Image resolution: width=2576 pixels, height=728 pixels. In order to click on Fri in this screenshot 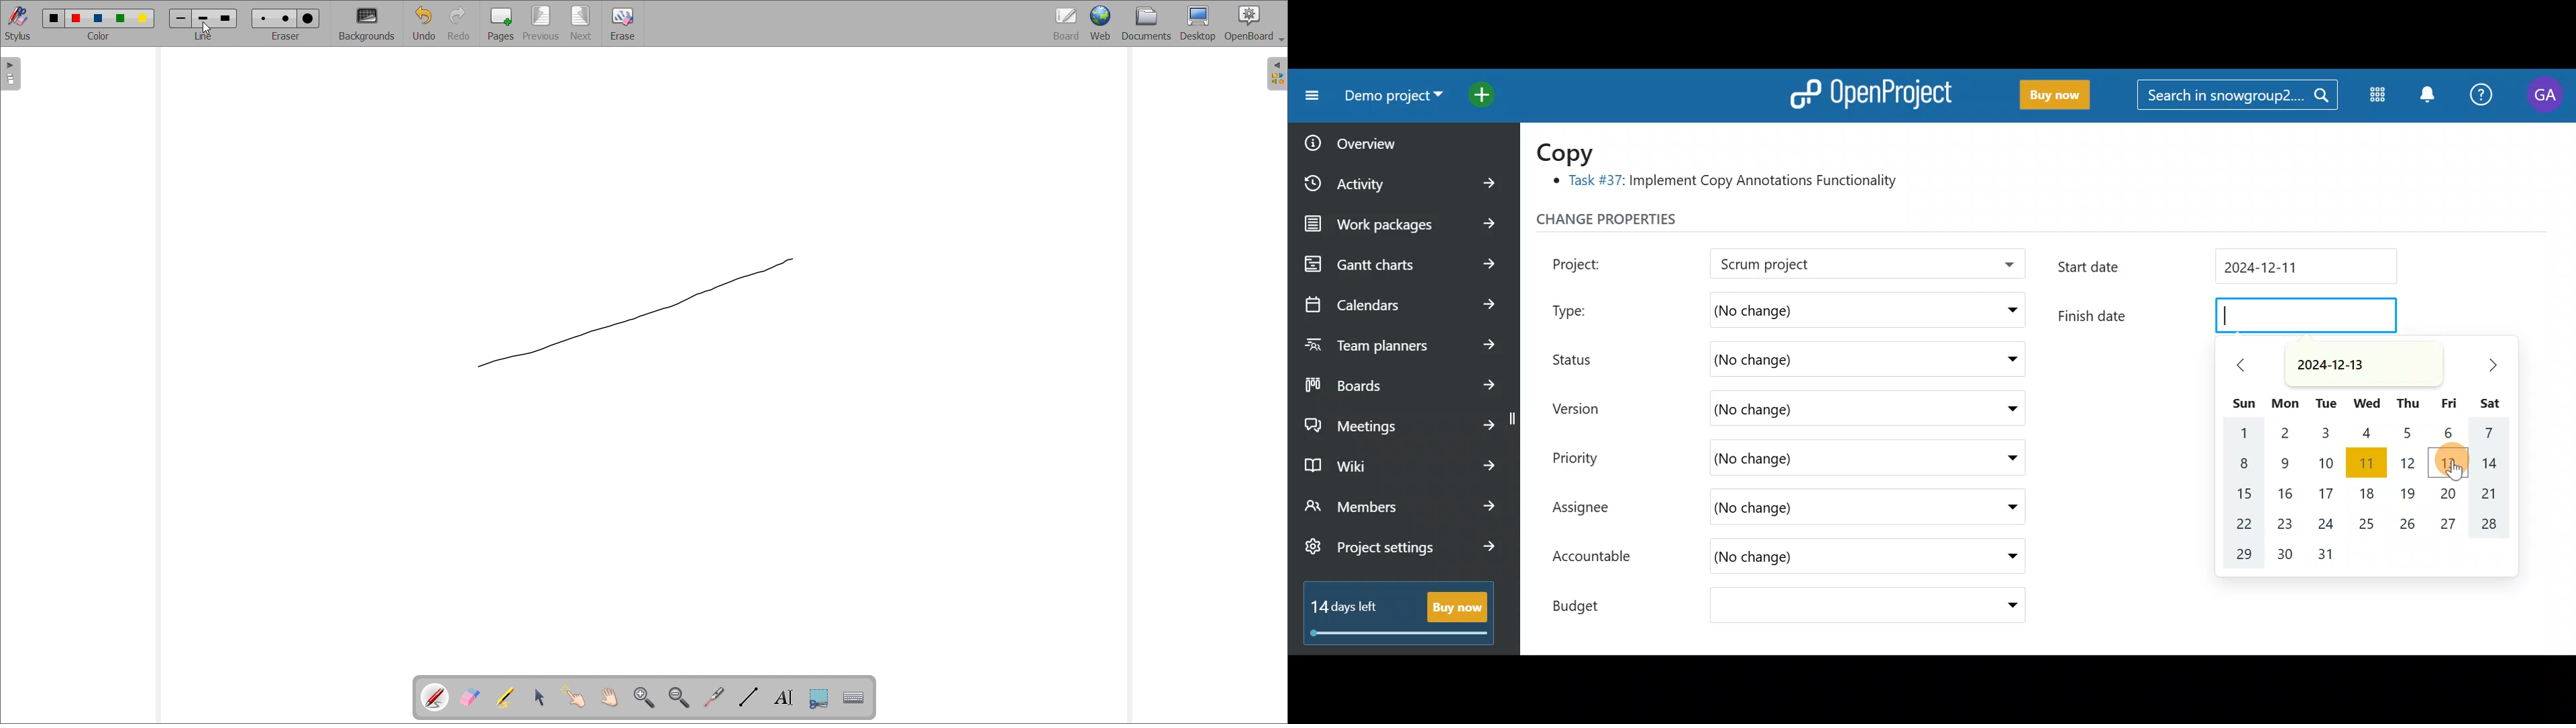, I will do `click(2450, 404)`.